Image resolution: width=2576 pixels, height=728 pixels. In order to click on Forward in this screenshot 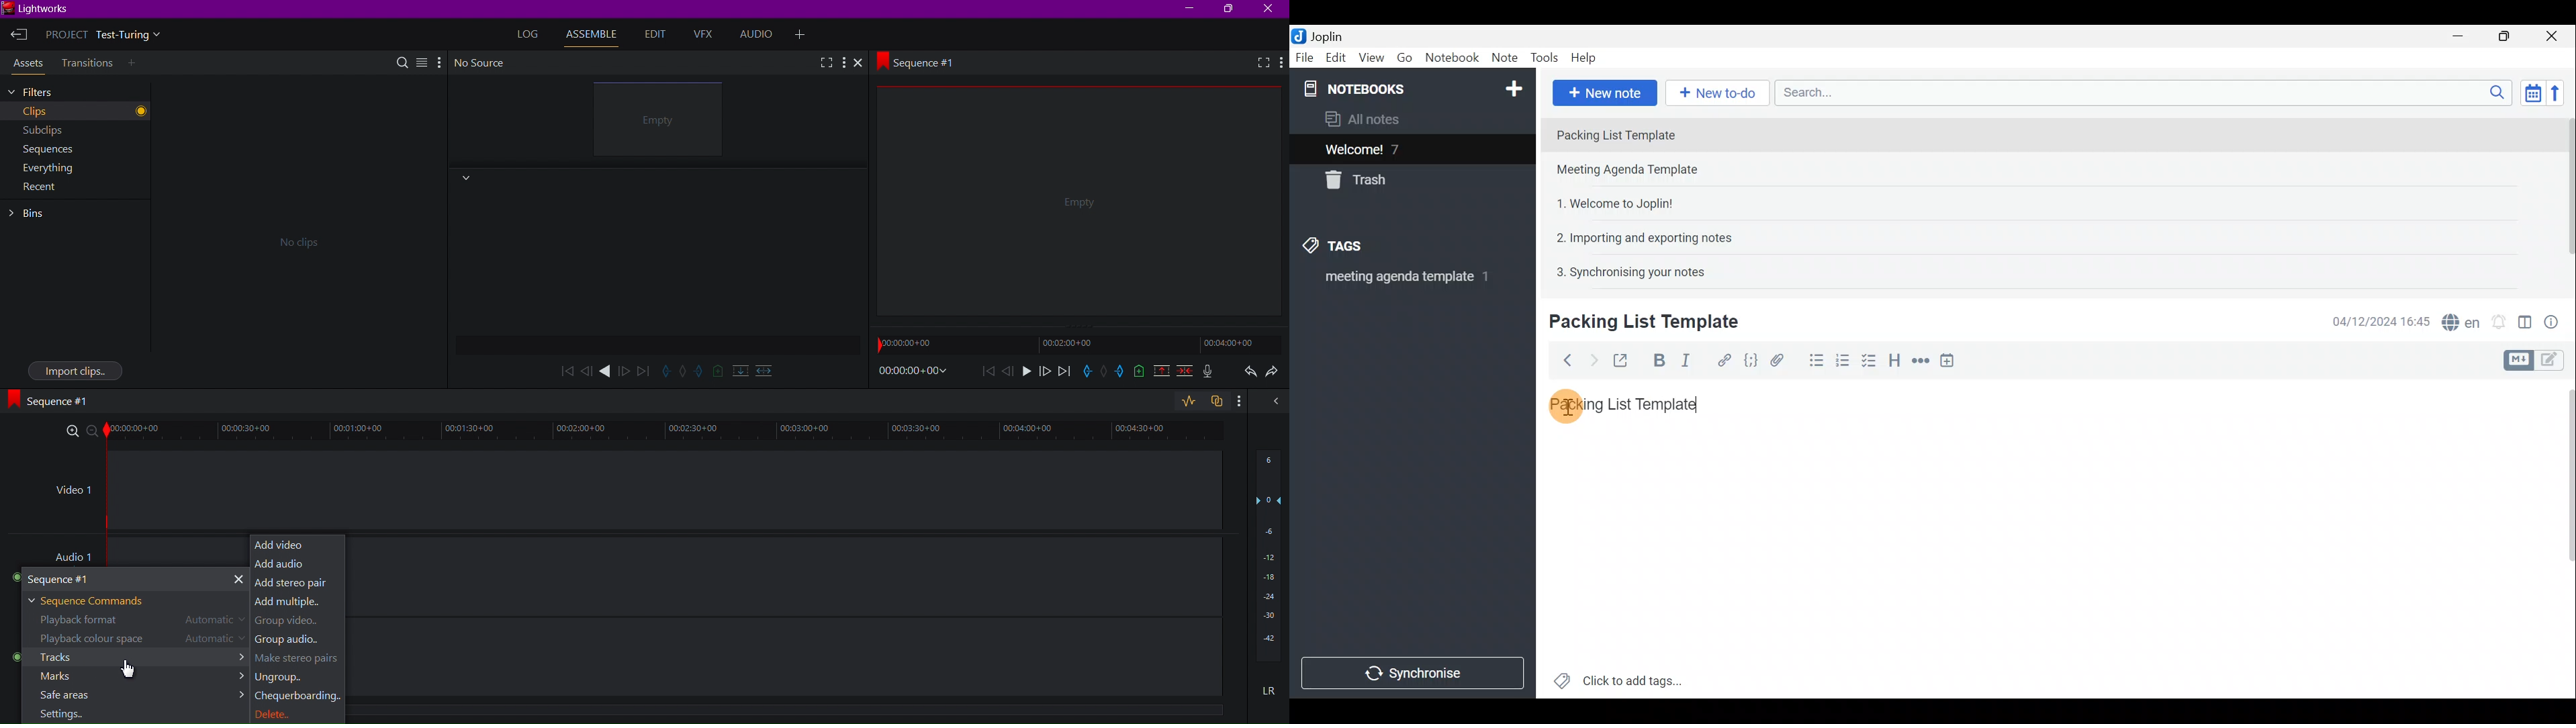, I will do `click(1591, 359)`.